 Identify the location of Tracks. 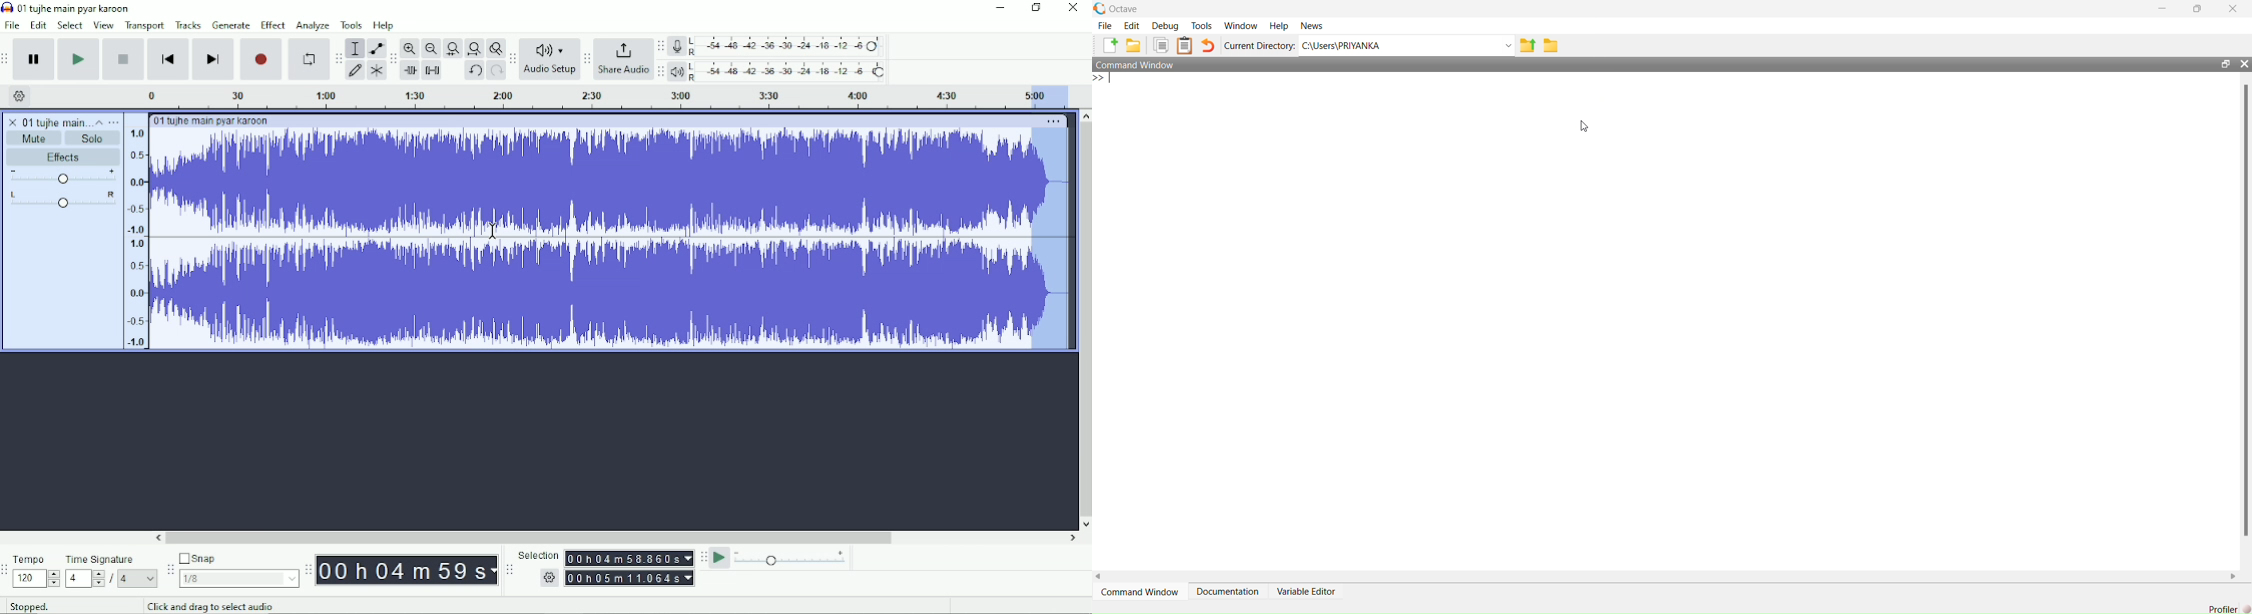
(189, 25).